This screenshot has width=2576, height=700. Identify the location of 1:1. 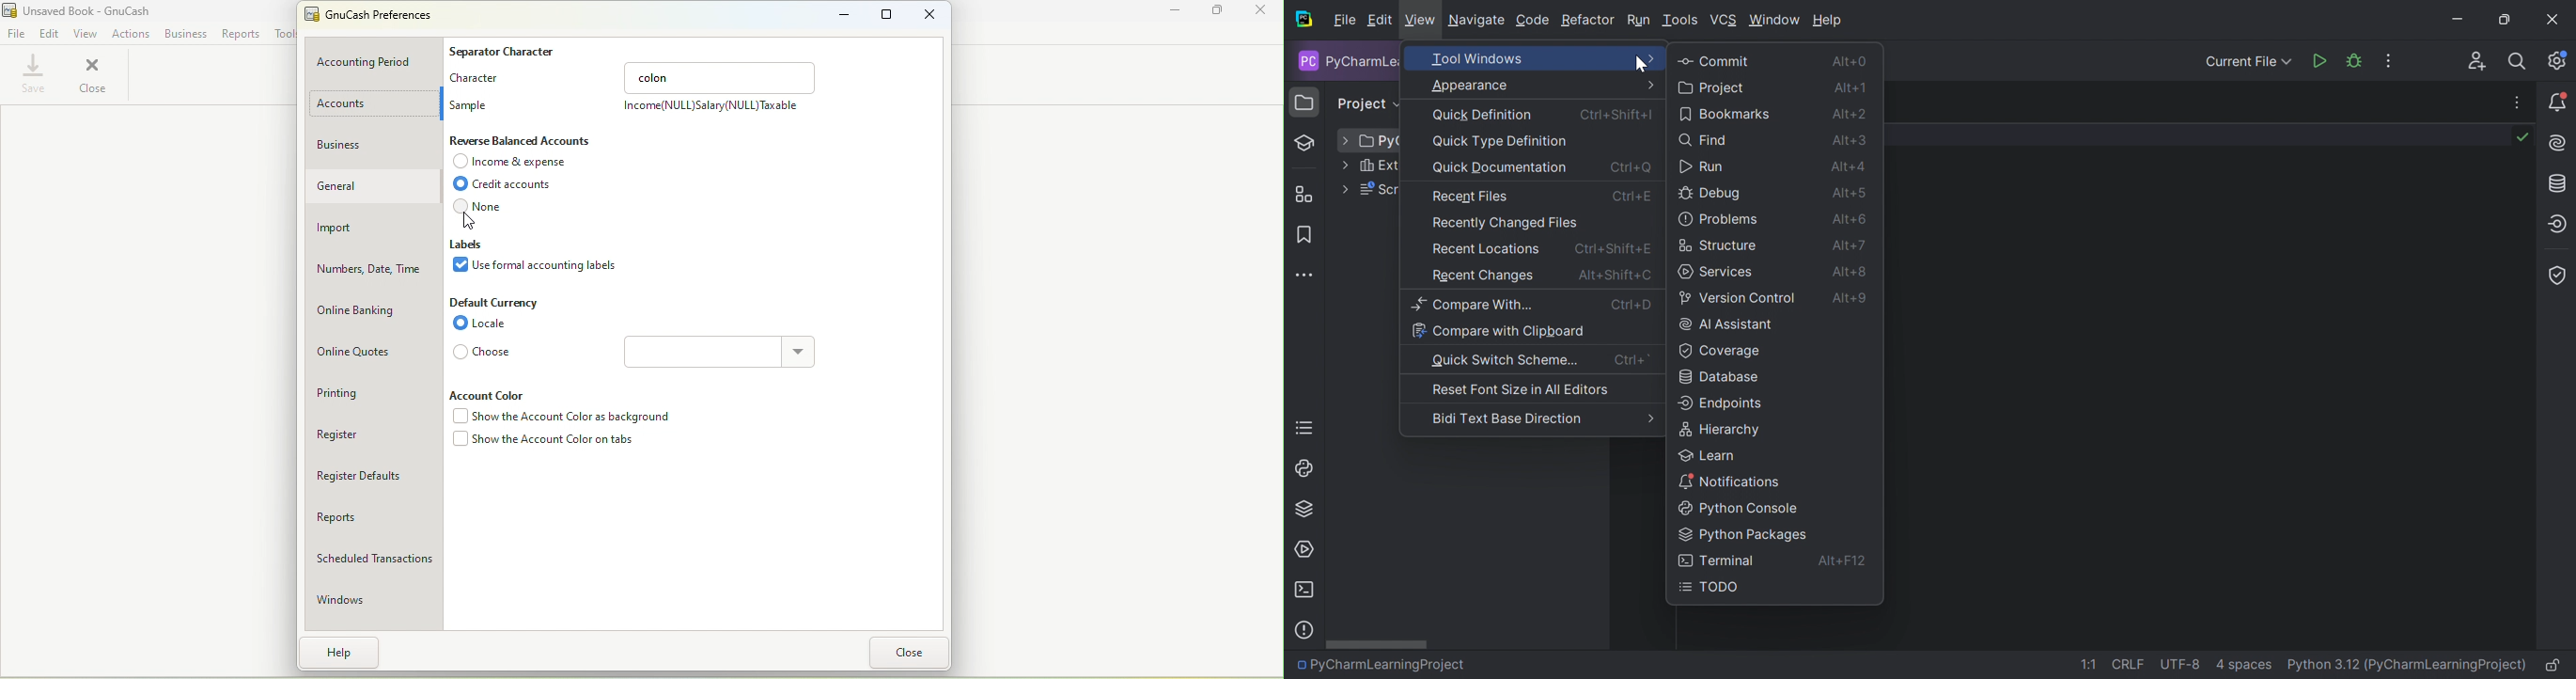
(2087, 665).